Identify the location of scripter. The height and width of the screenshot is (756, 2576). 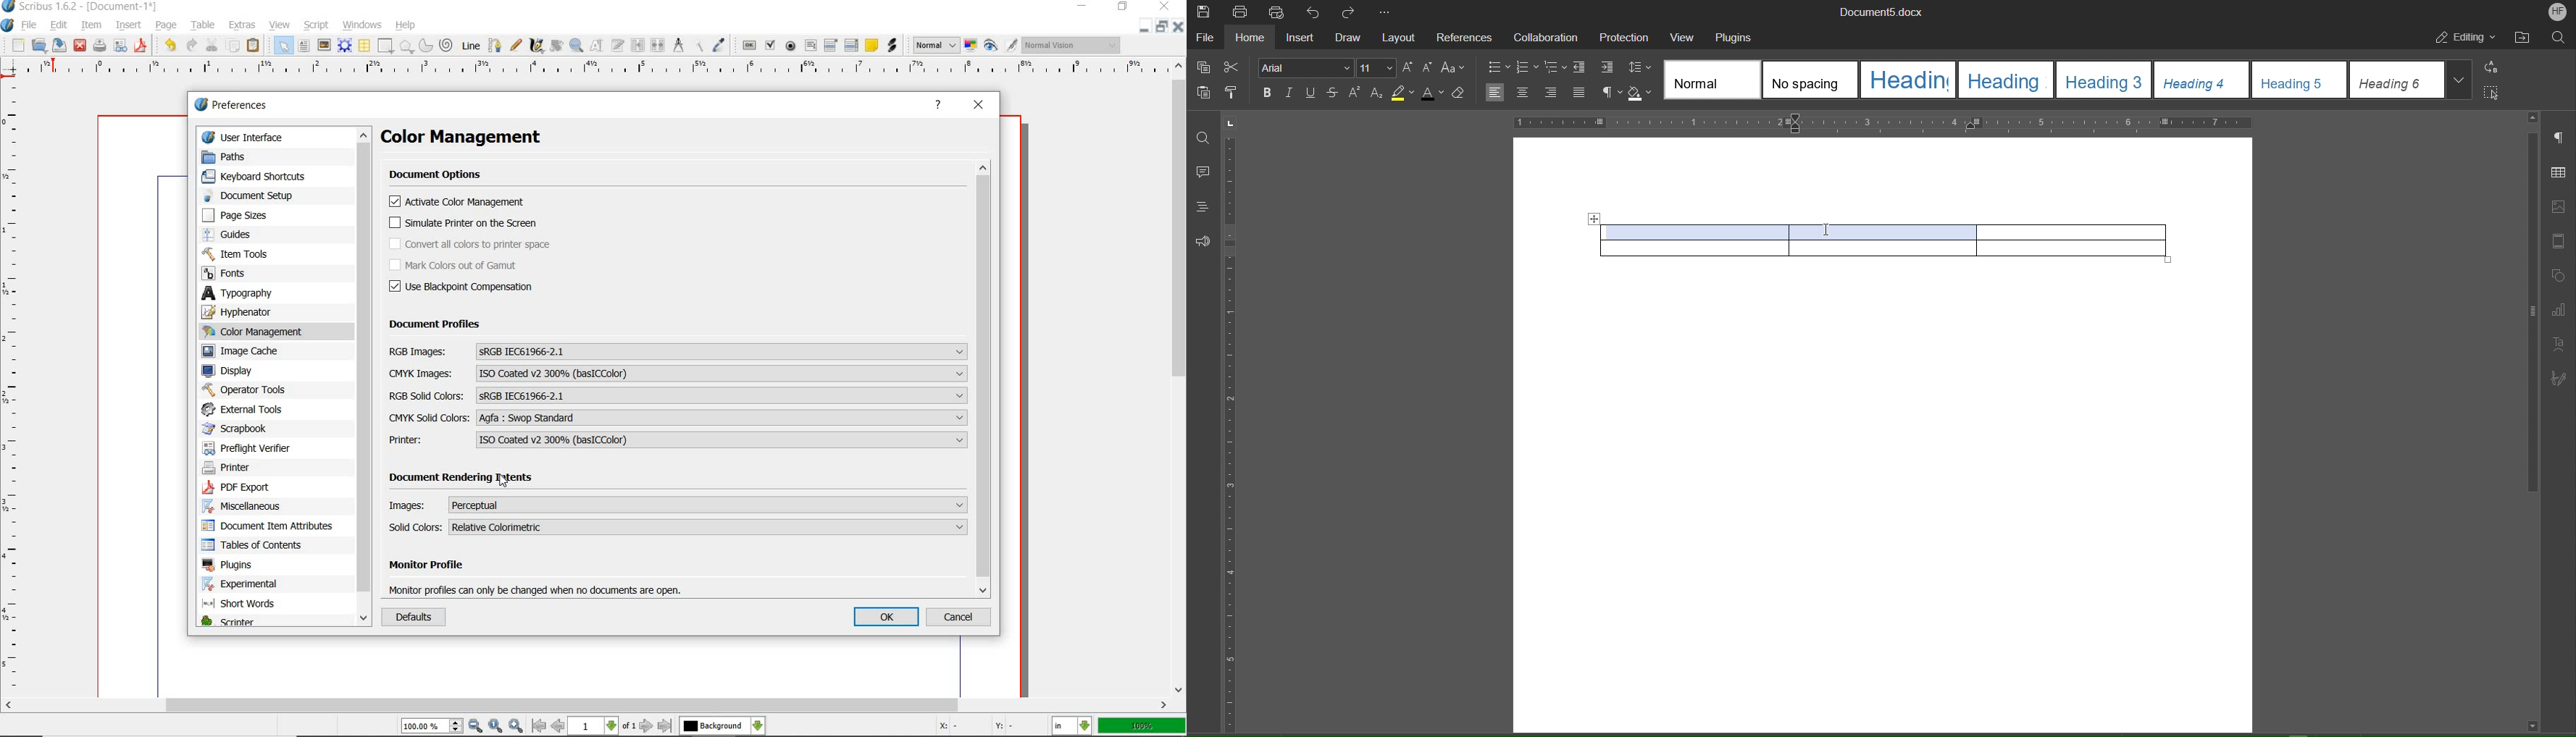
(244, 622).